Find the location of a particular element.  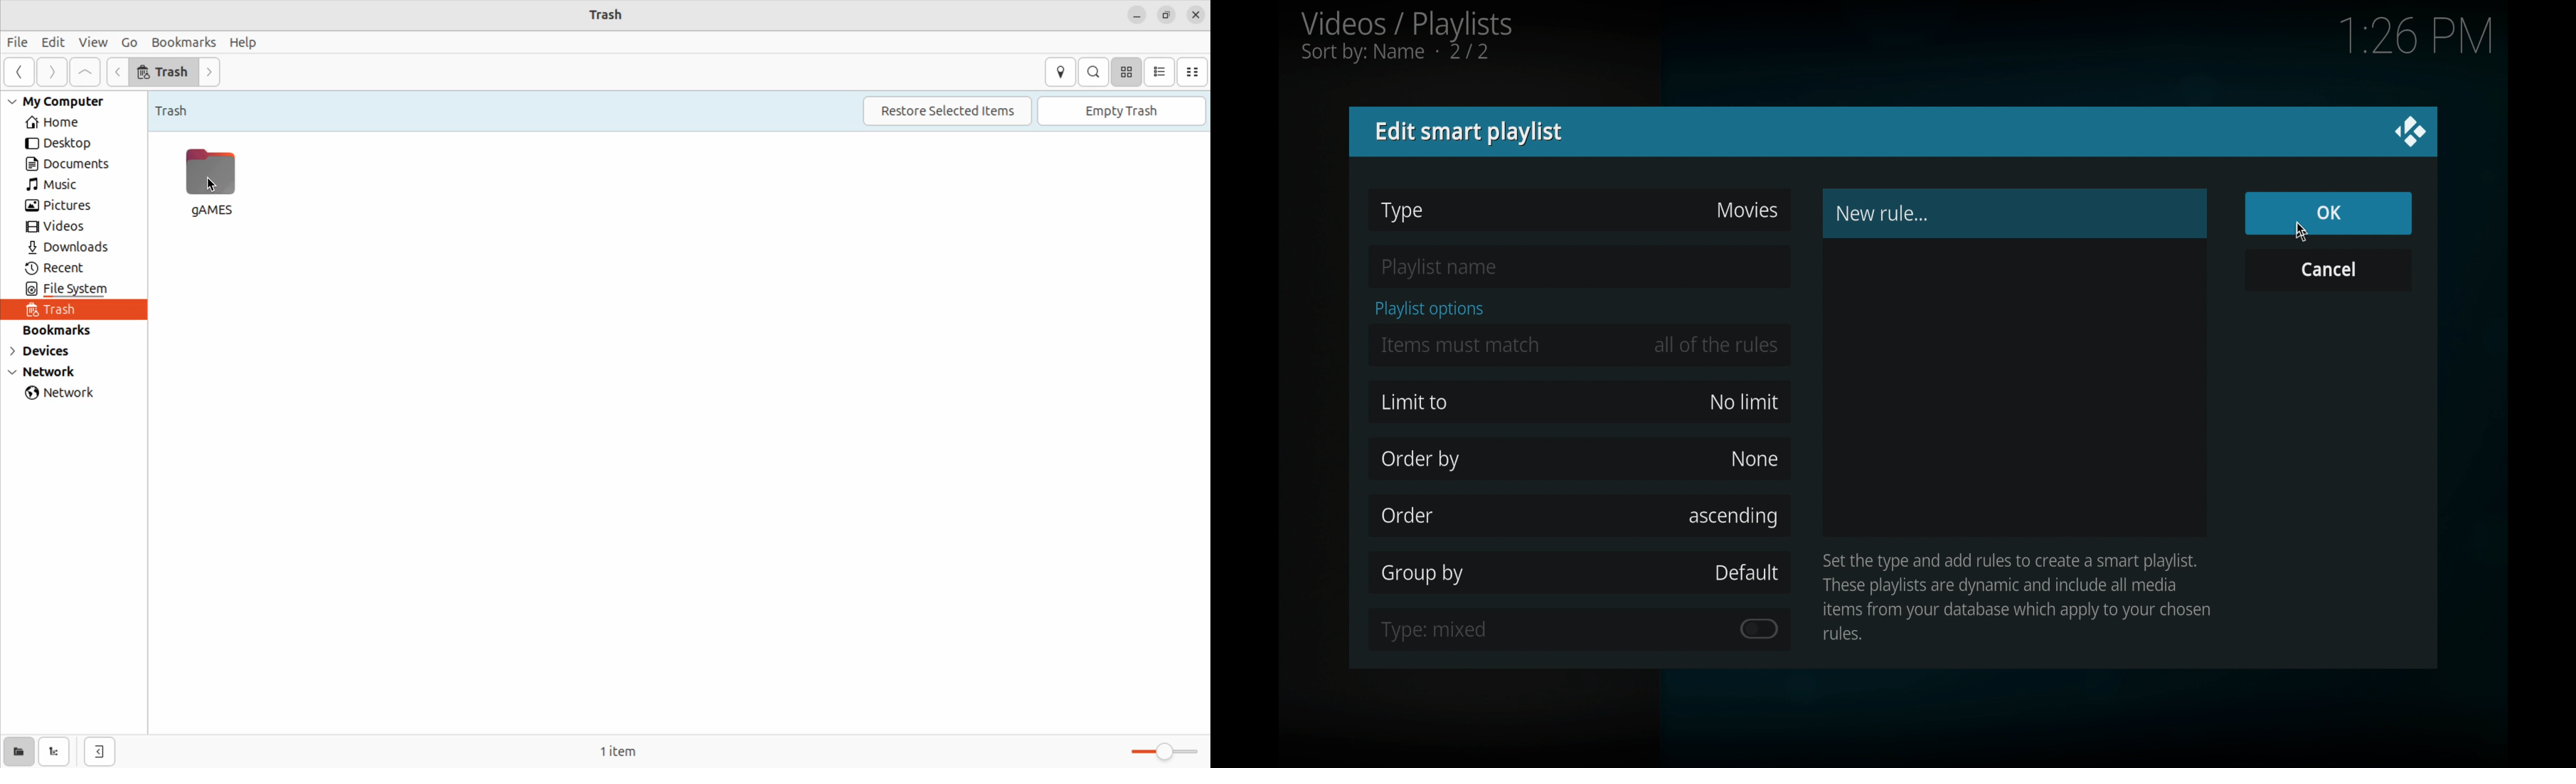

order by is located at coordinates (1420, 460).